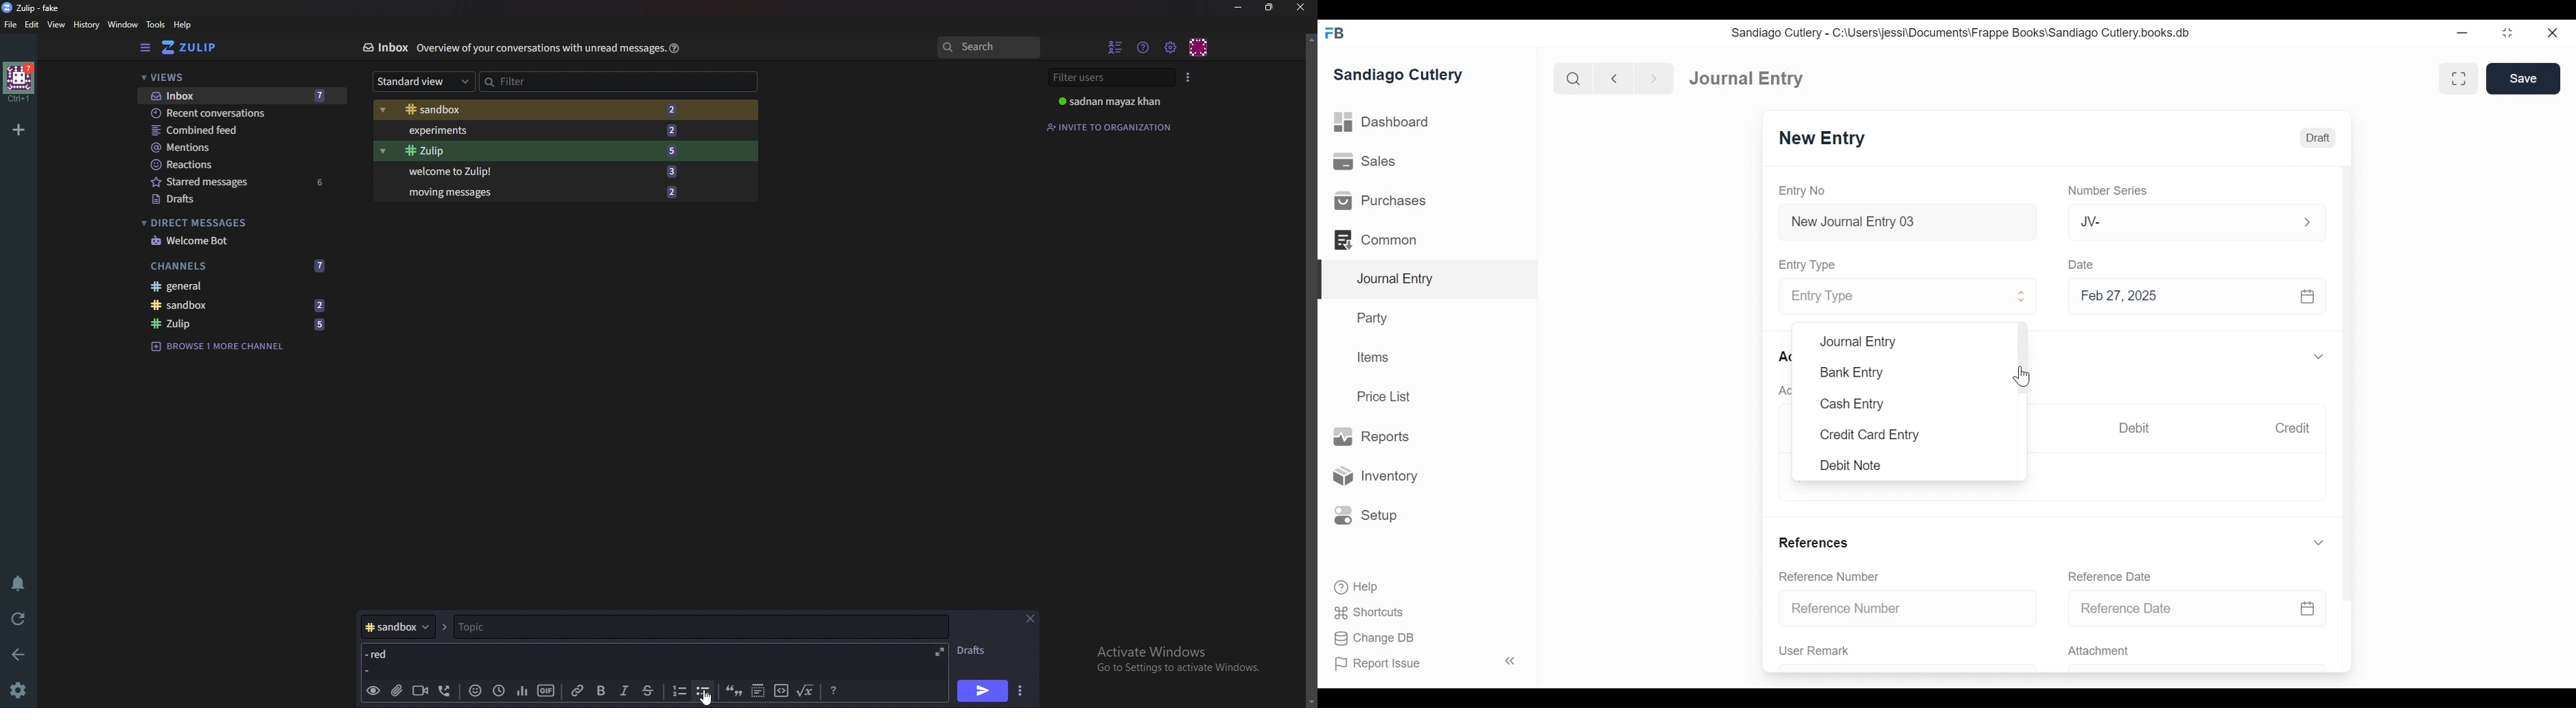 This screenshot has height=728, width=2576. I want to click on Setup, so click(1366, 516).